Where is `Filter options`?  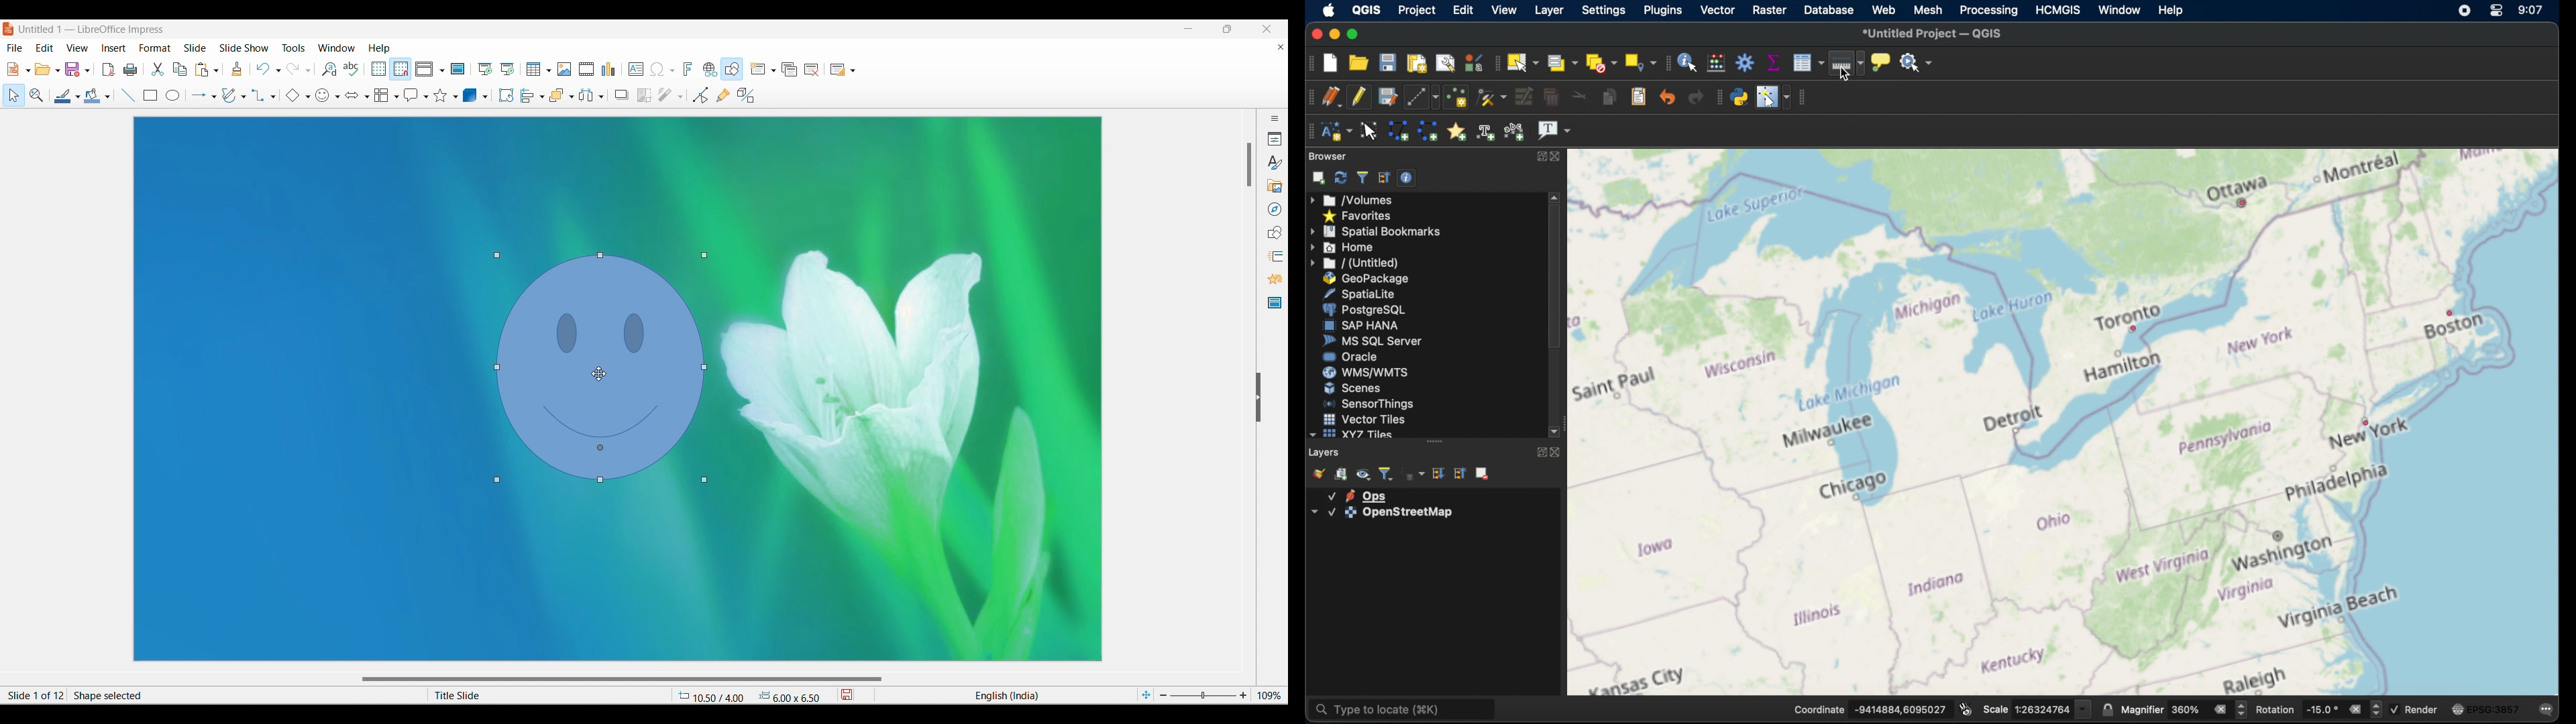
Filter options is located at coordinates (680, 97).